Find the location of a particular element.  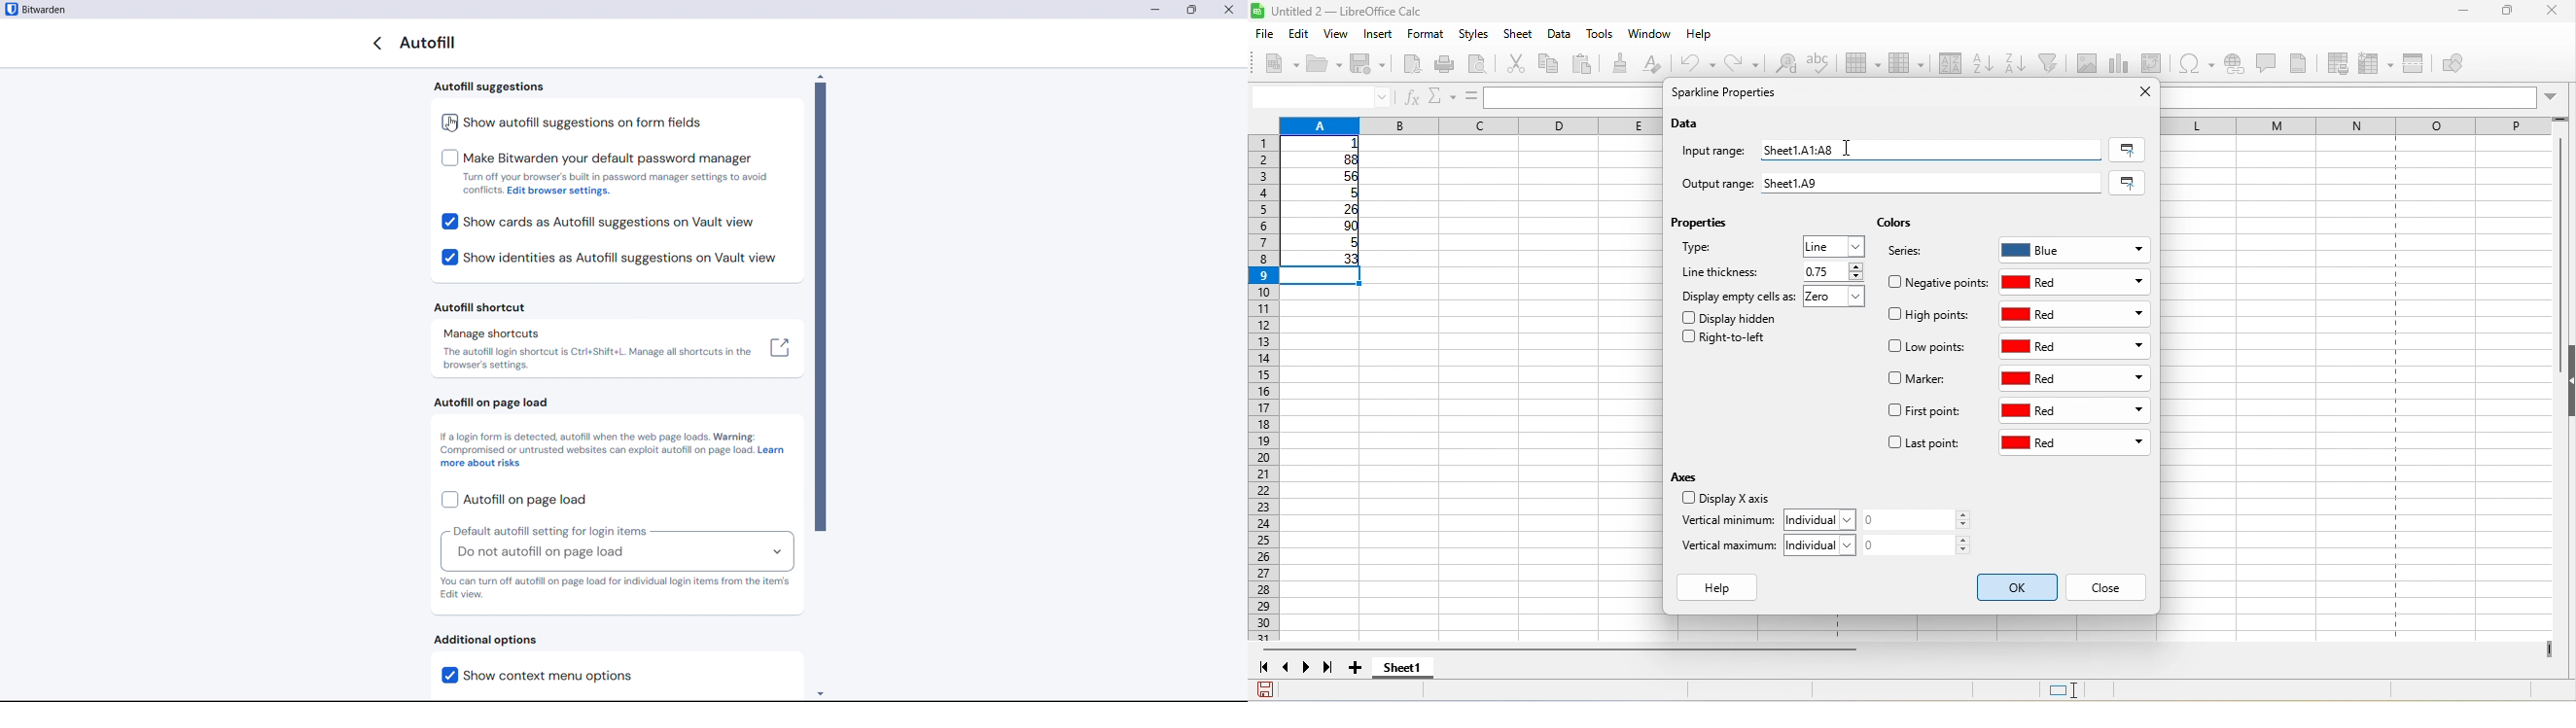

Make bit warden your default password manager is located at coordinates (597, 159).